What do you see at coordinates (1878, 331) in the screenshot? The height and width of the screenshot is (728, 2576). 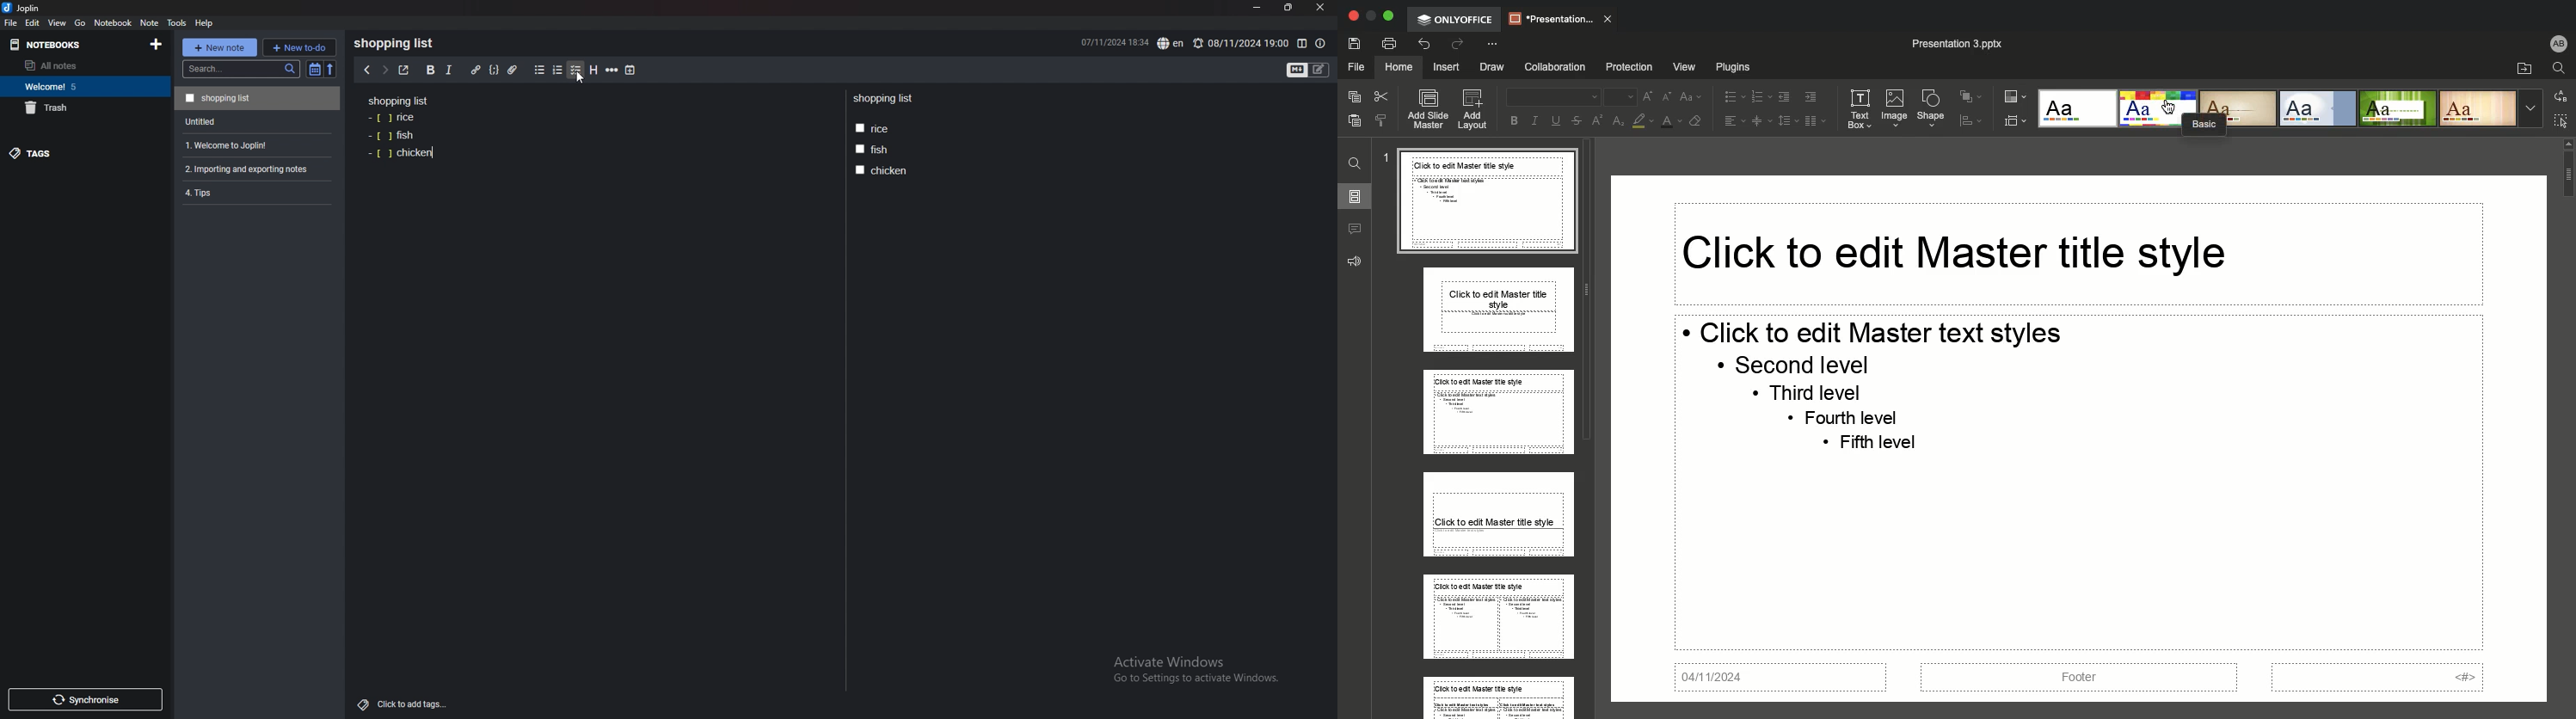 I see `* Click to edit Master text styles` at bounding box center [1878, 331].